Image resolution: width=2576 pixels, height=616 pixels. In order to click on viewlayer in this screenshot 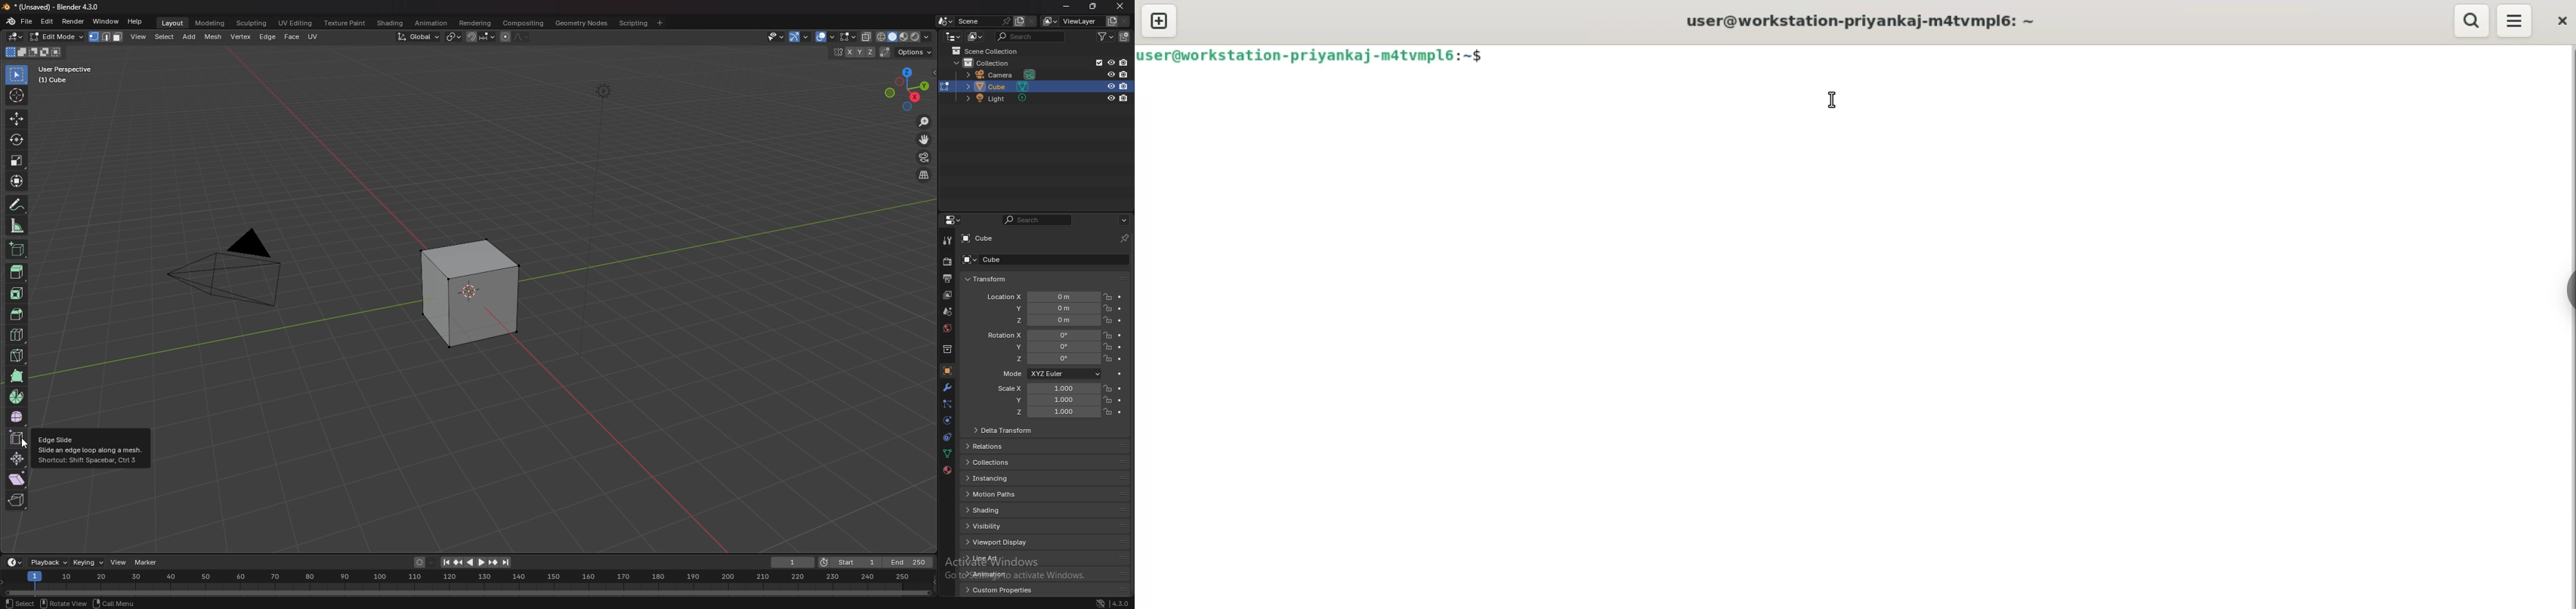, I will do `click(1071, 21)`.